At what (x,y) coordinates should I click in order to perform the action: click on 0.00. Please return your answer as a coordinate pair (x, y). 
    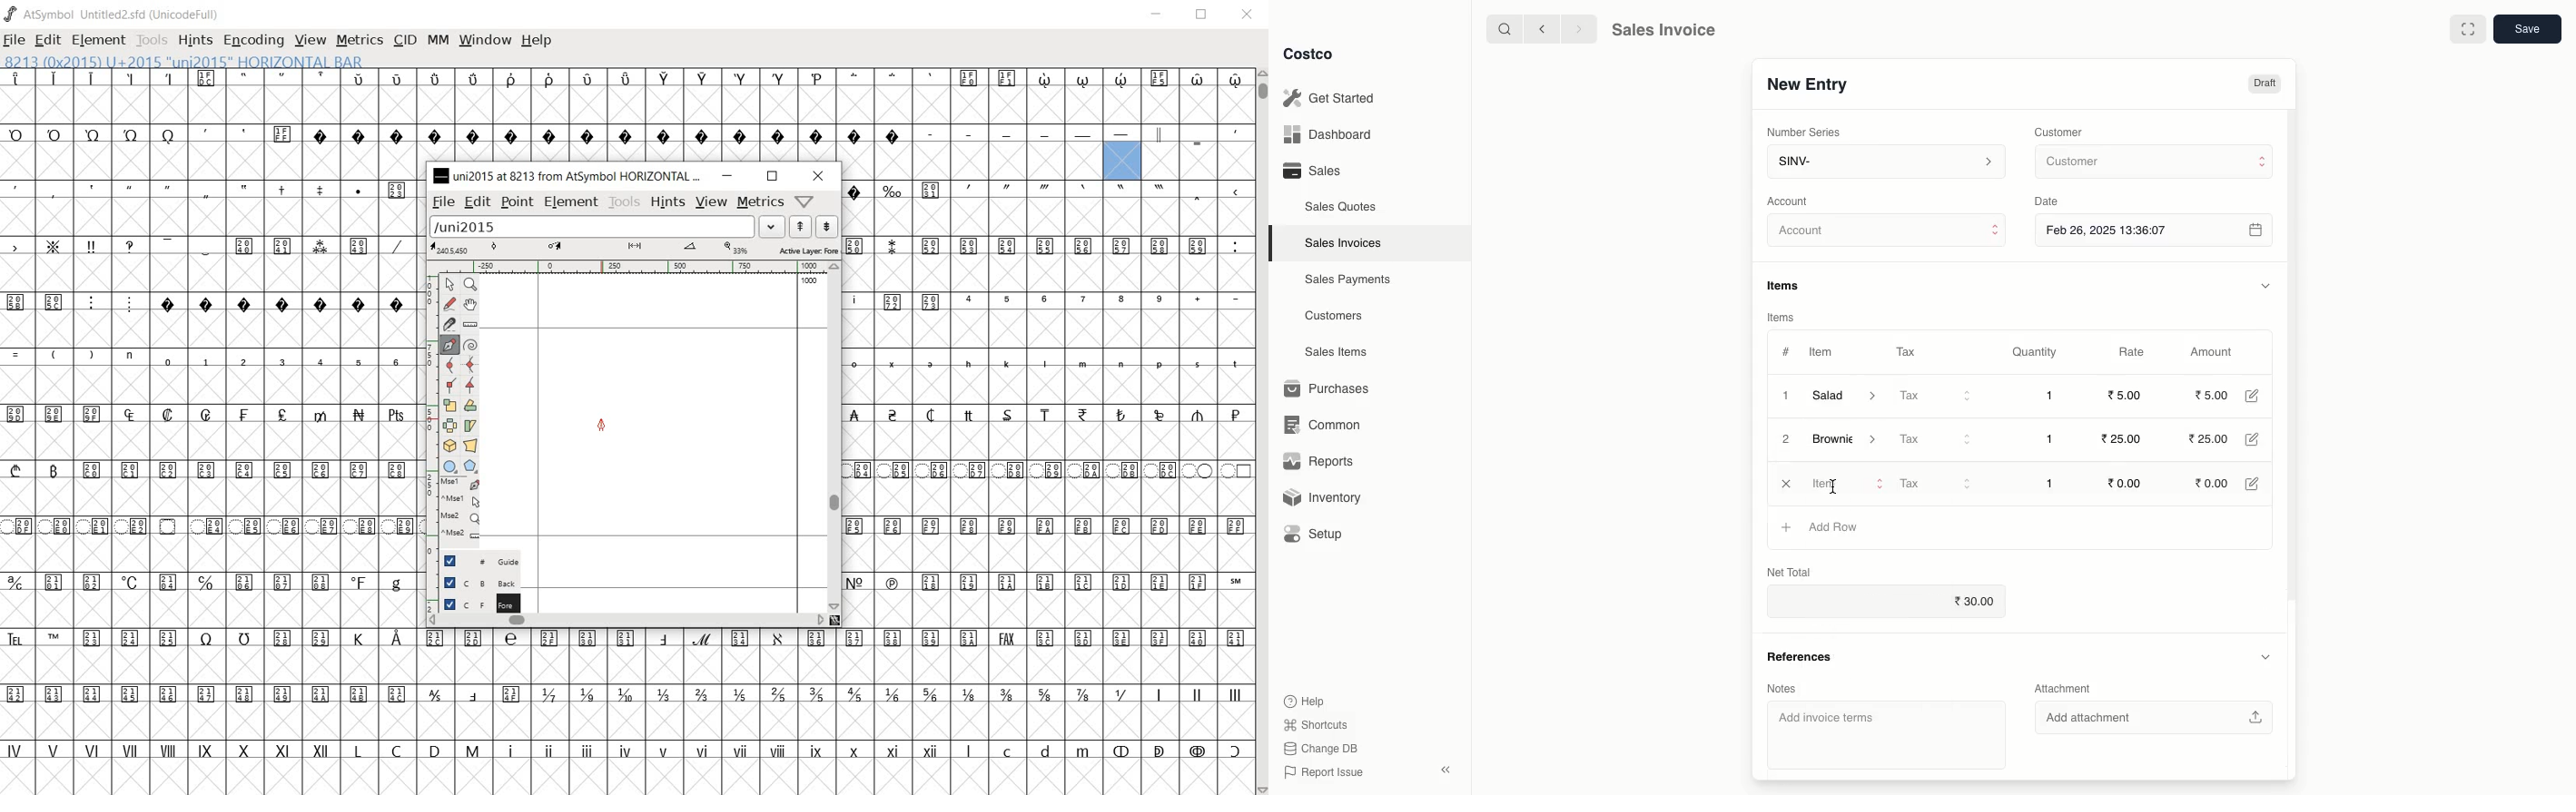
    Looking at the image, I should click on (2209, 483).